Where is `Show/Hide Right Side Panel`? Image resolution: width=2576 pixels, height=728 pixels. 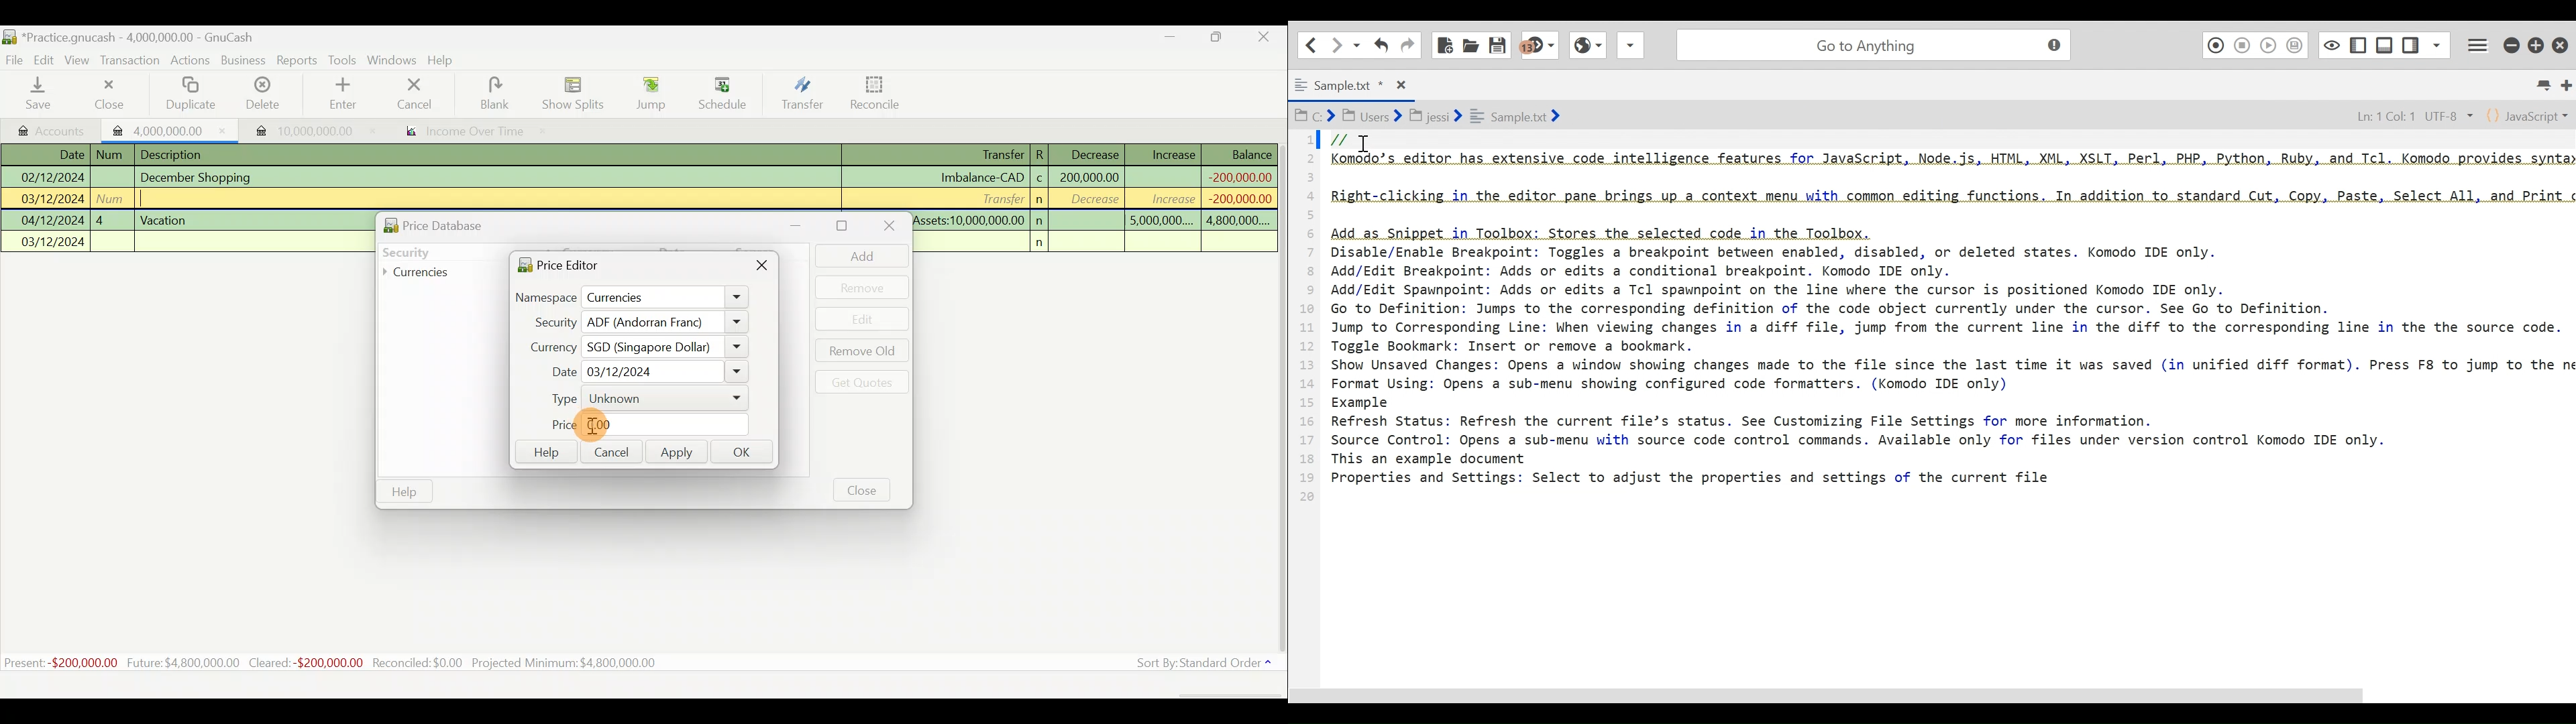 Show/Hide Right Side Panel is located at coordinates (2357, 44).